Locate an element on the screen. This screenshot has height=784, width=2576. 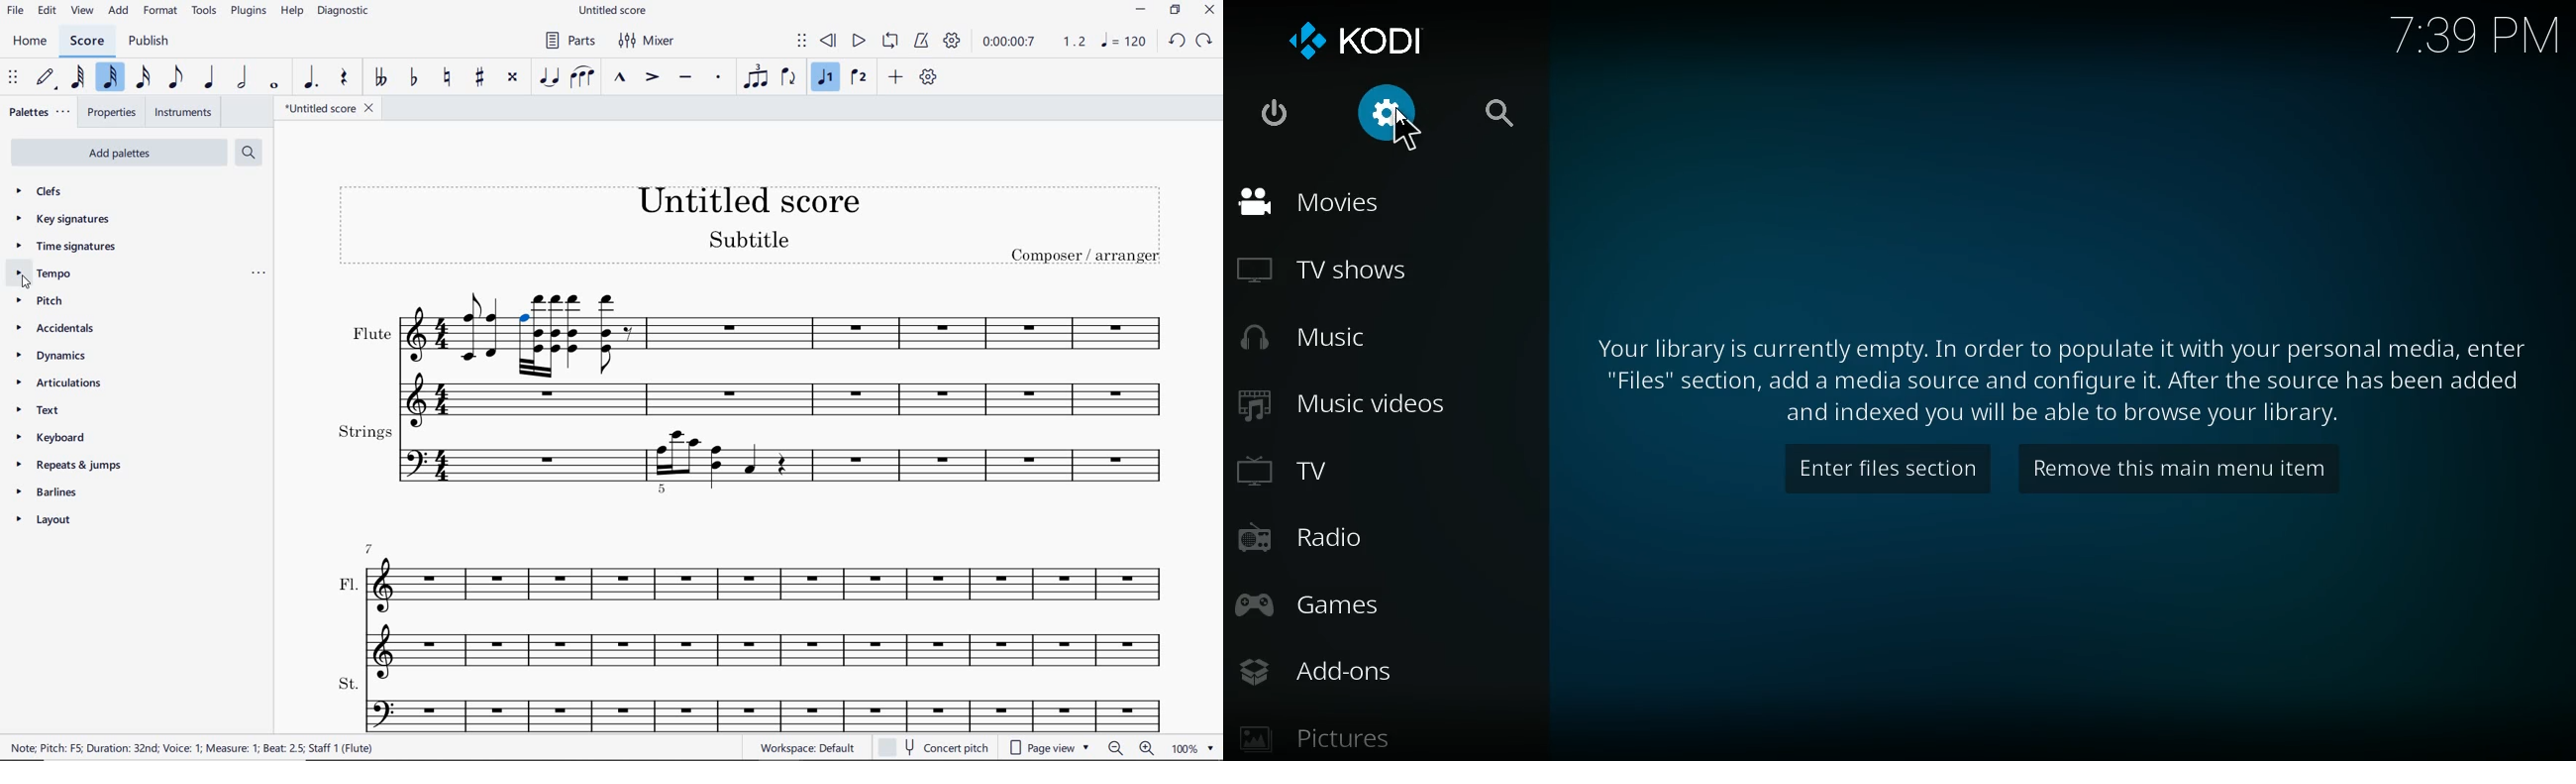
text is located at coordinates (55, 410).